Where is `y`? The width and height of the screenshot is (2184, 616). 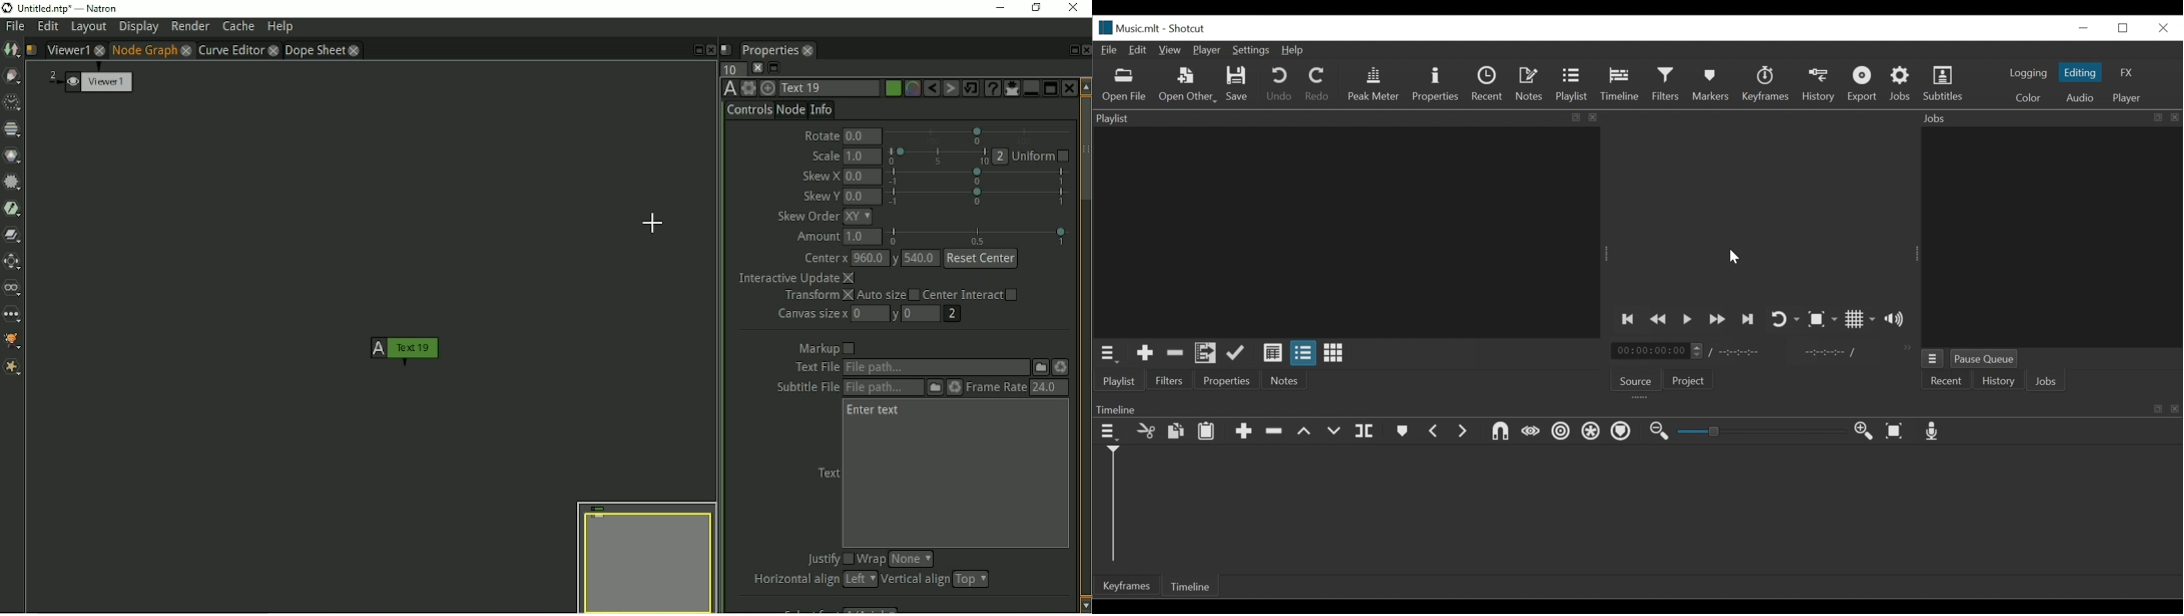
y is located at coordinates (893, 315).